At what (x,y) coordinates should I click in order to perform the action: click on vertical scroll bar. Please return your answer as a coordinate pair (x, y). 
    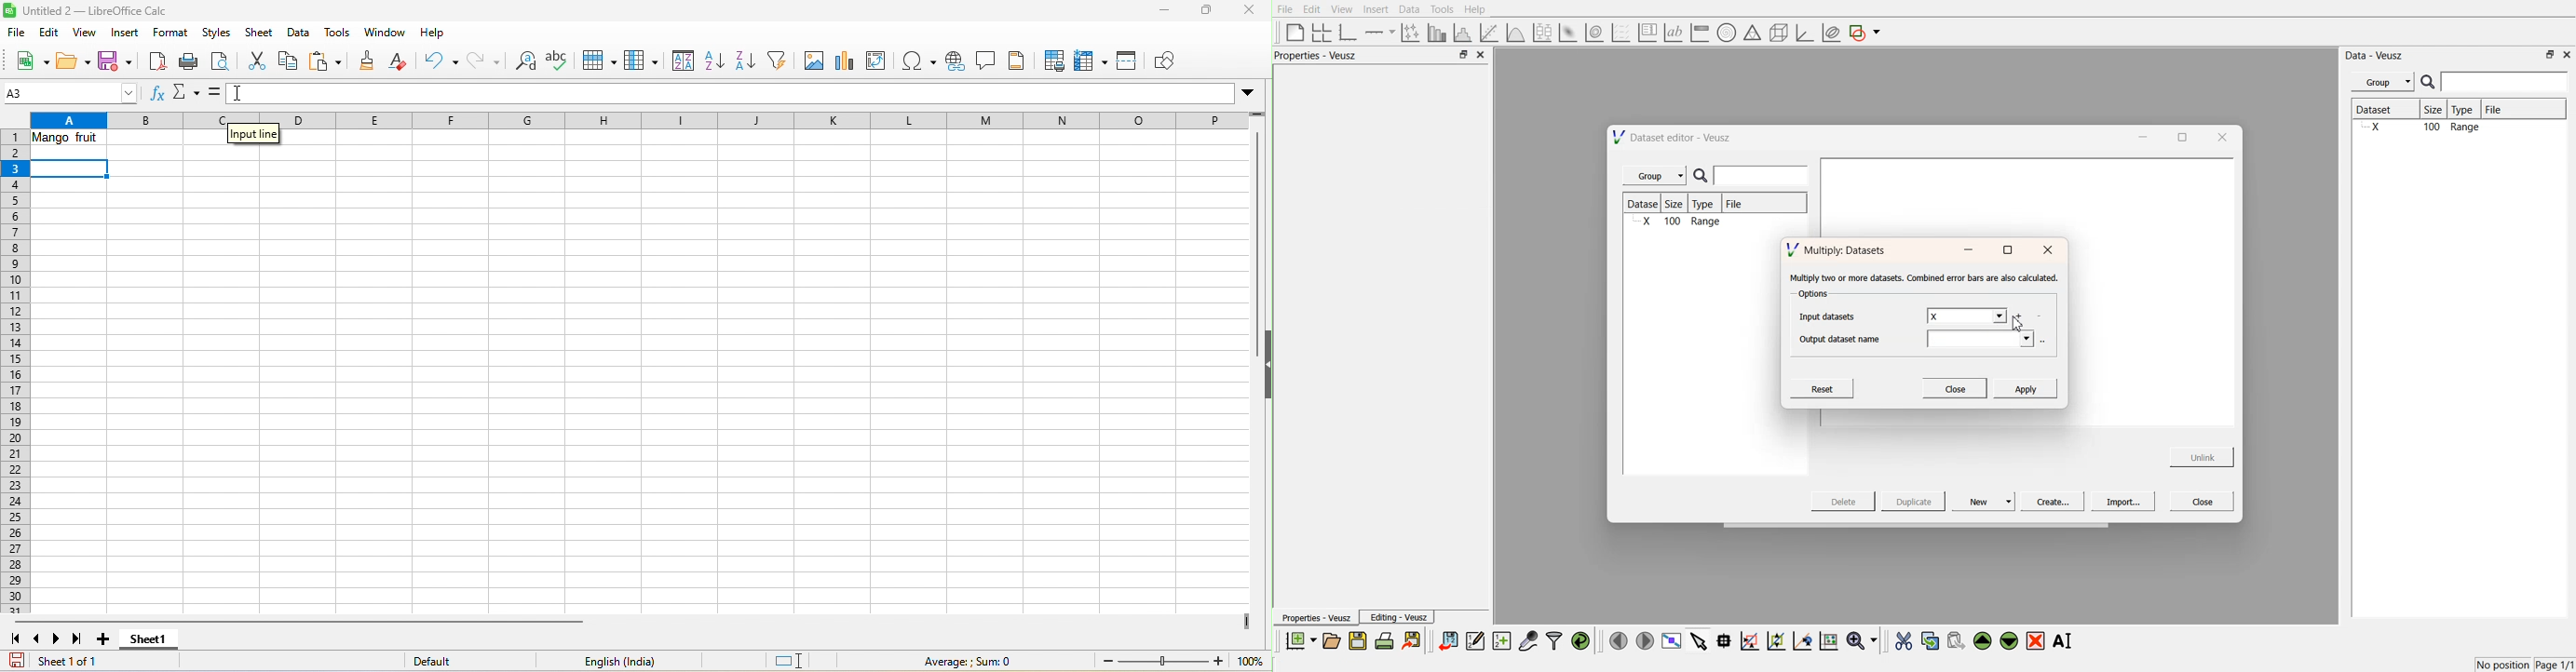
    Looking at the image, I should click on (1255, 227).